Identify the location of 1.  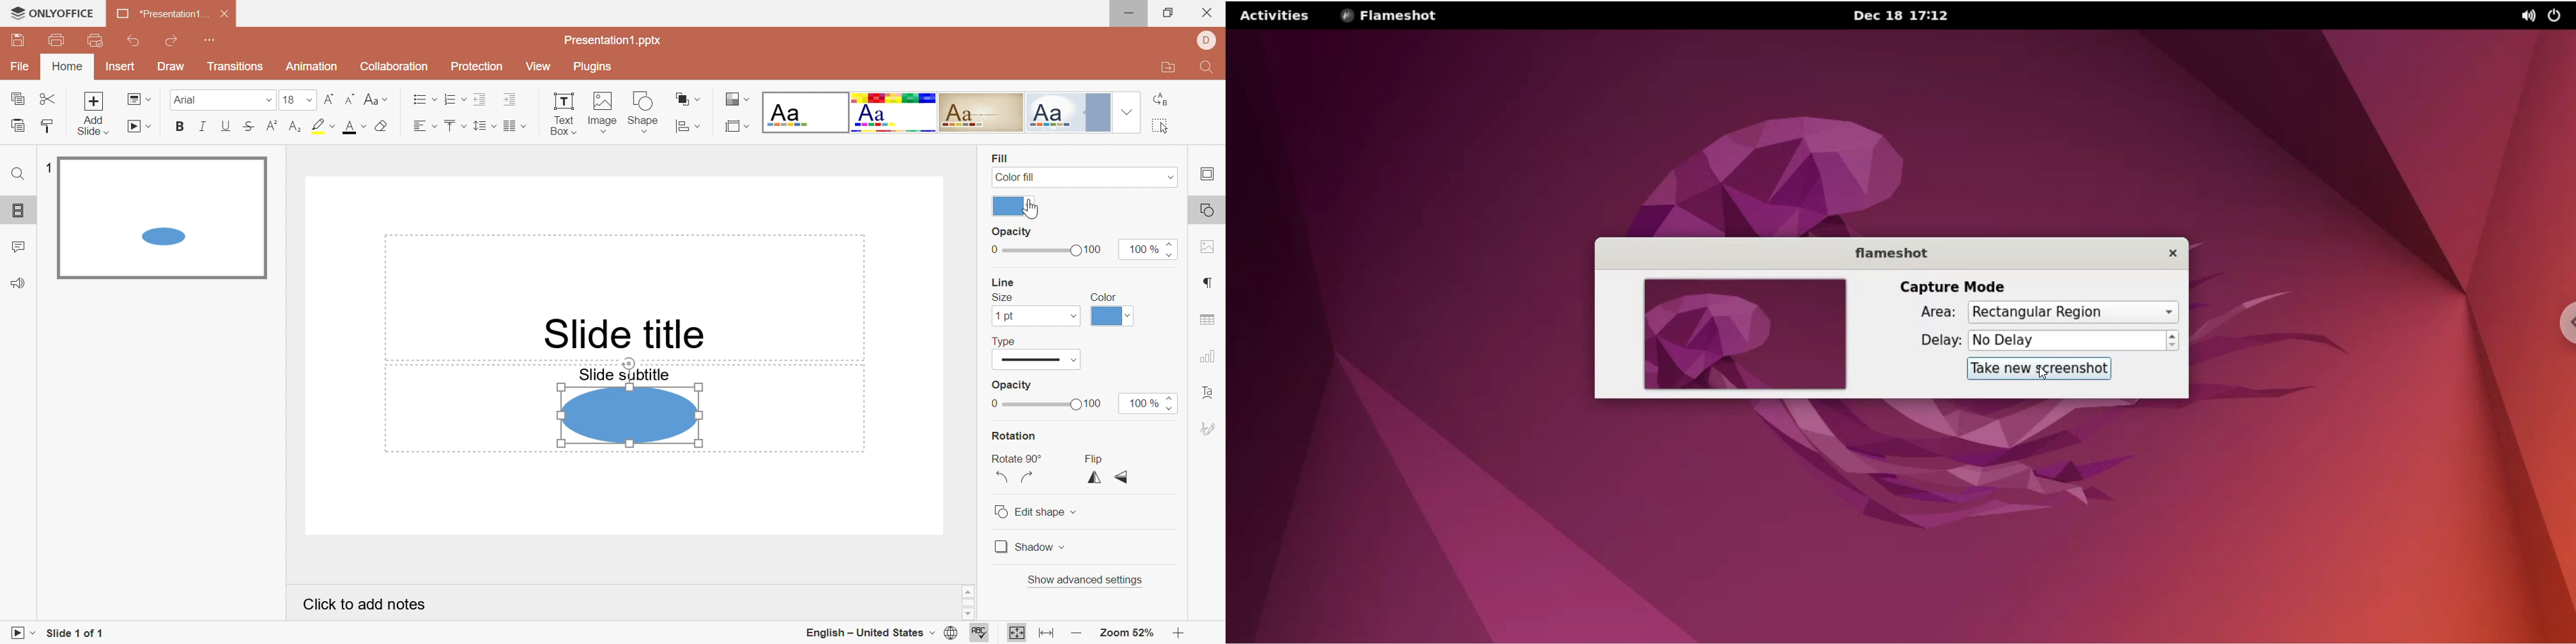
(50, 169).